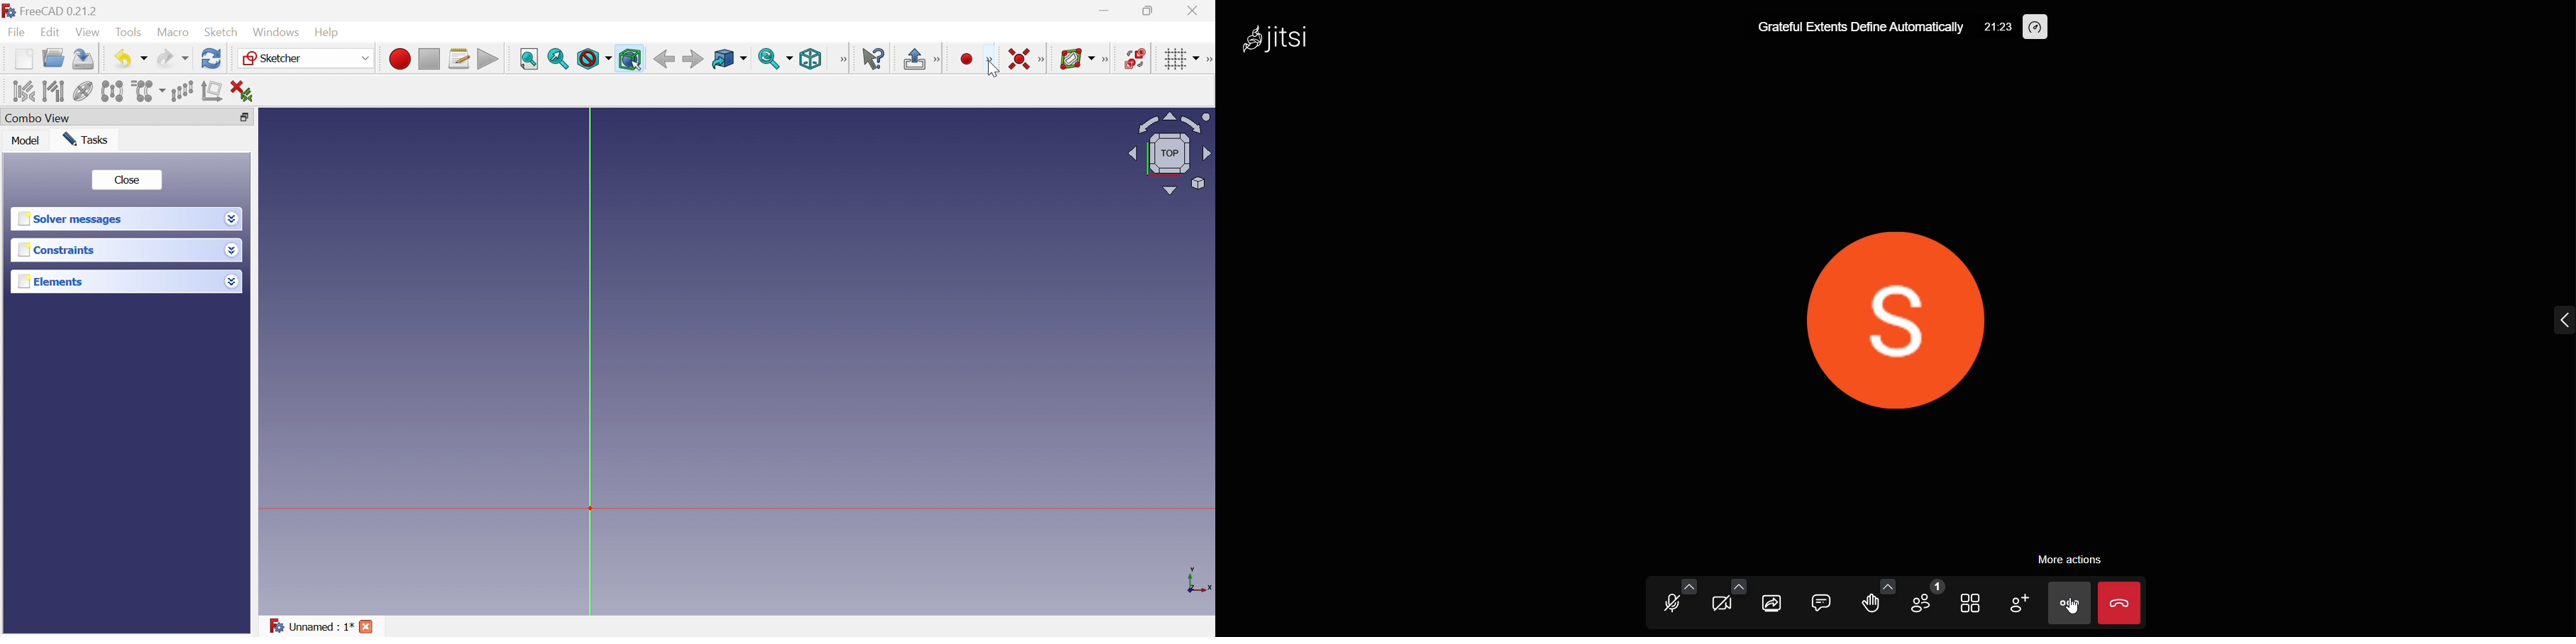 The height and width of the screenshot is (644, 2576). What do you see at coordinates (664, 60) in the screenshot?
I see `Back` at bounding box center [664, 60].